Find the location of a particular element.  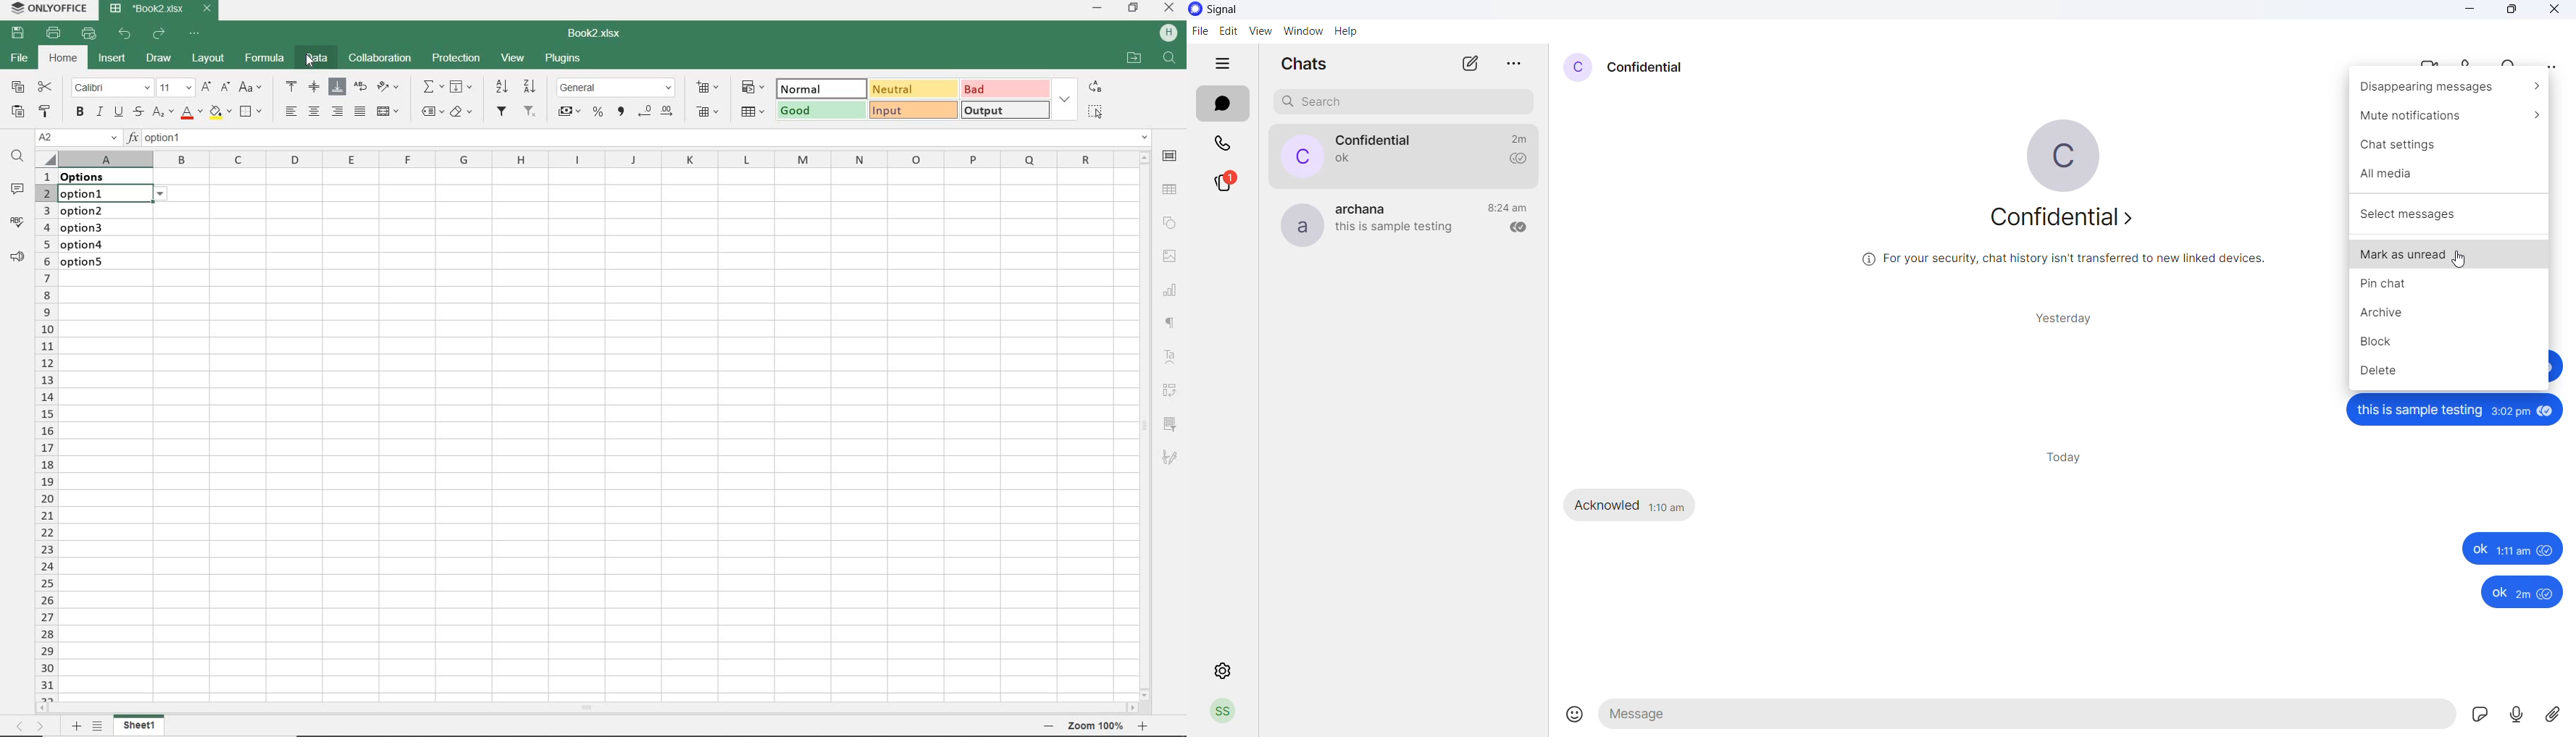

cursor is located at coordinates (2460, 261).